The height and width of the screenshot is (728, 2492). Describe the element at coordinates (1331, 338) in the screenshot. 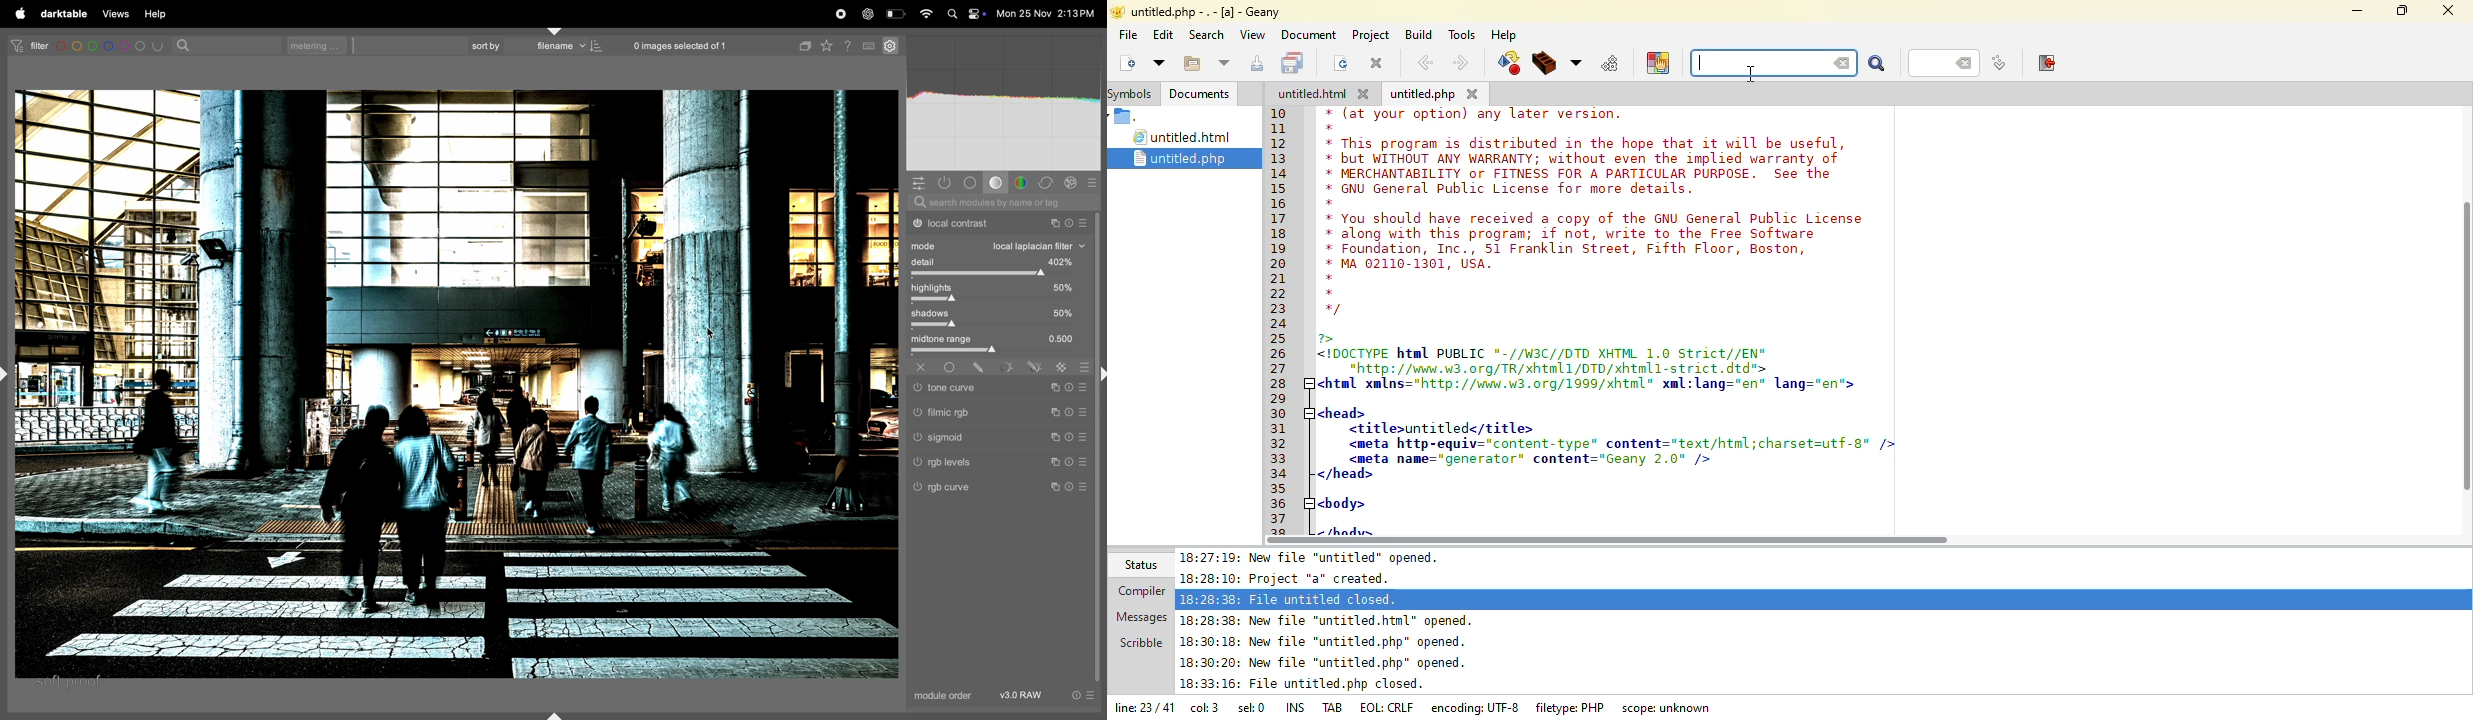

I see `?>` at that location.